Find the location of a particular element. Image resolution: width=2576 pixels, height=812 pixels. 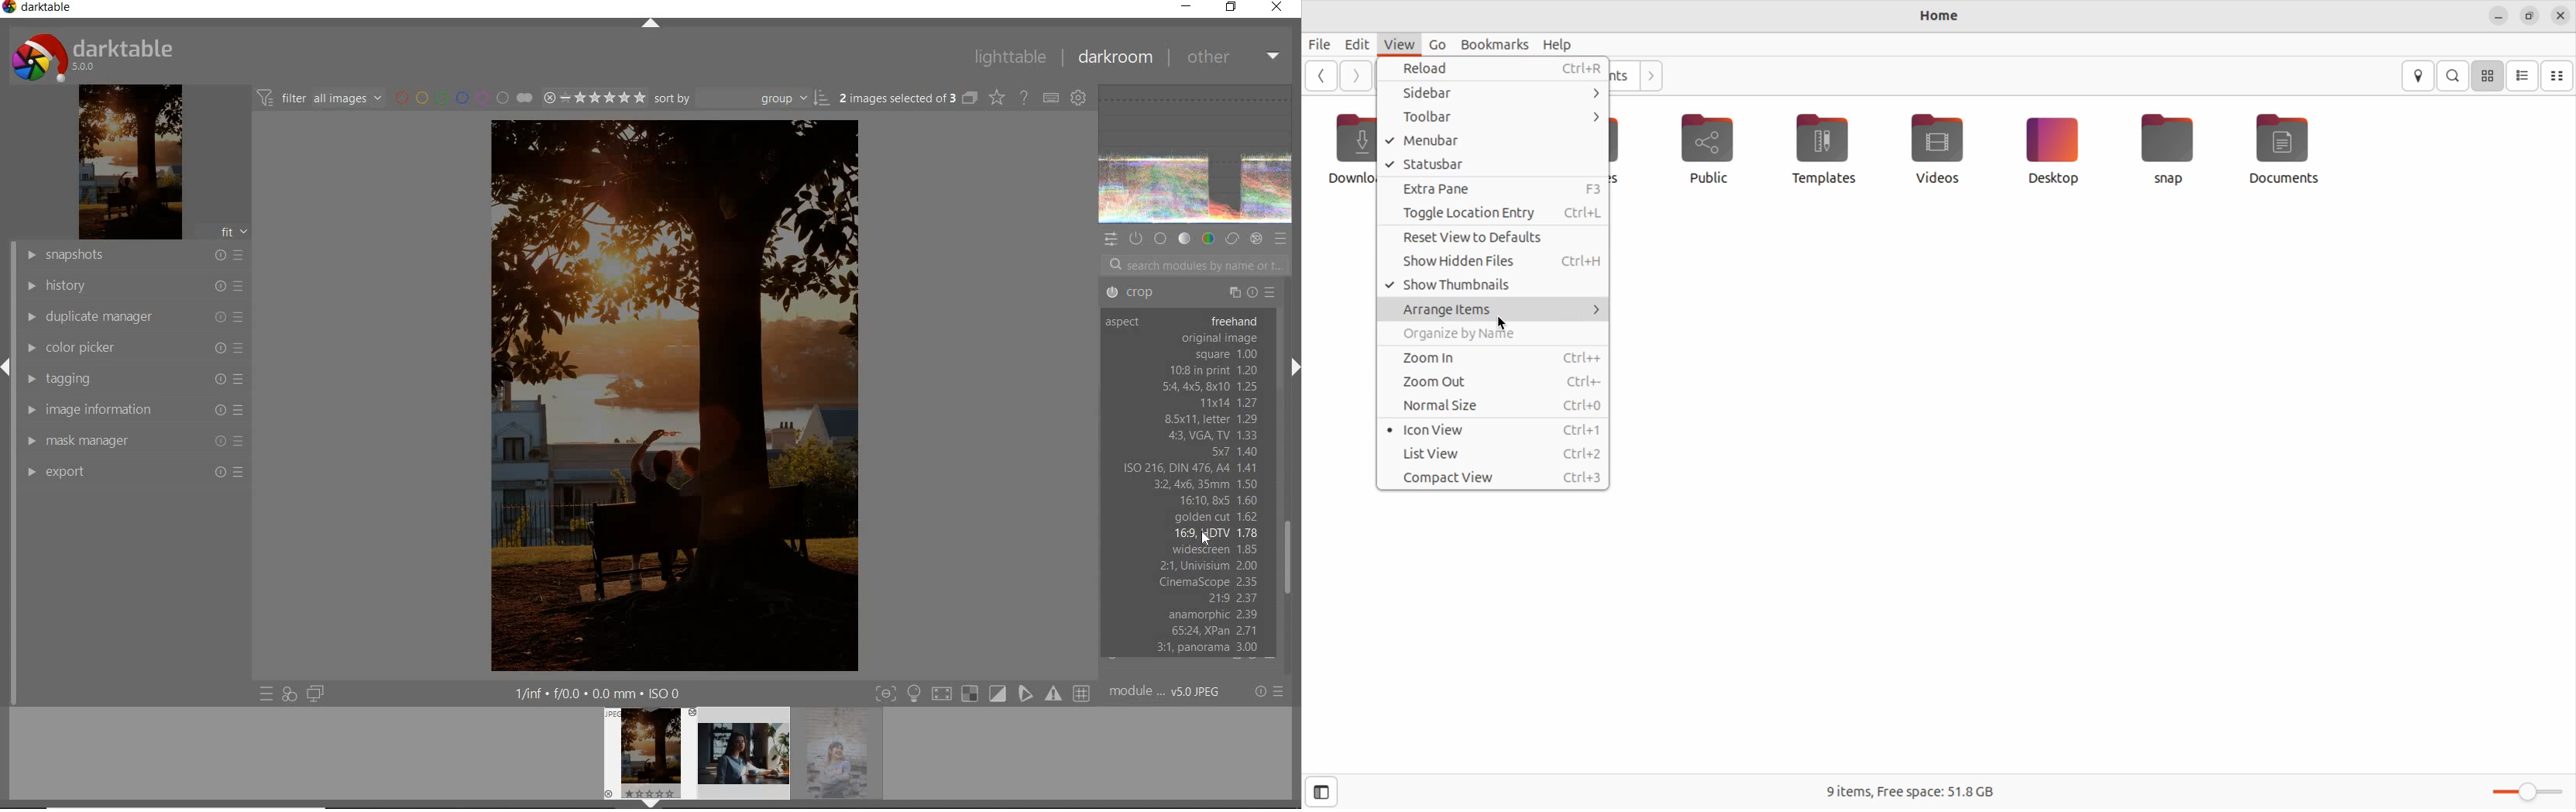

organize names is located at coordinates (1493, 336).